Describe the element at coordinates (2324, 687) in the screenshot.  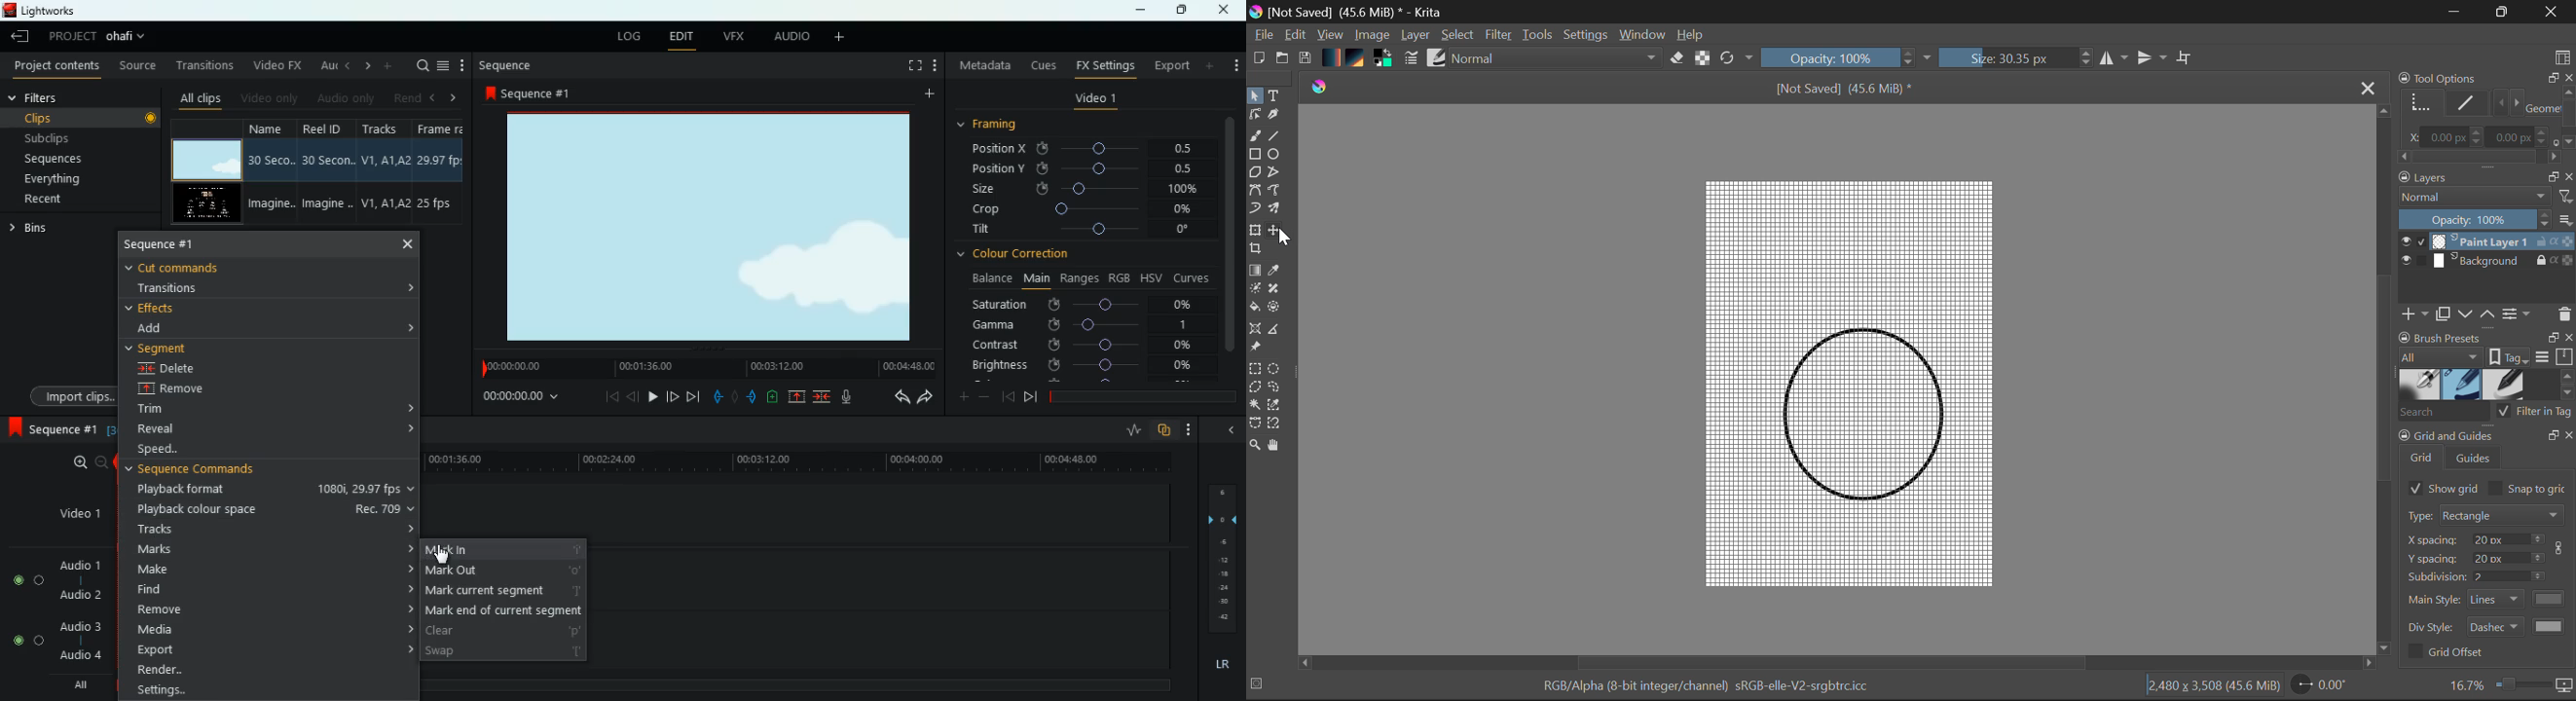
I see `Page Rotation` at that location.